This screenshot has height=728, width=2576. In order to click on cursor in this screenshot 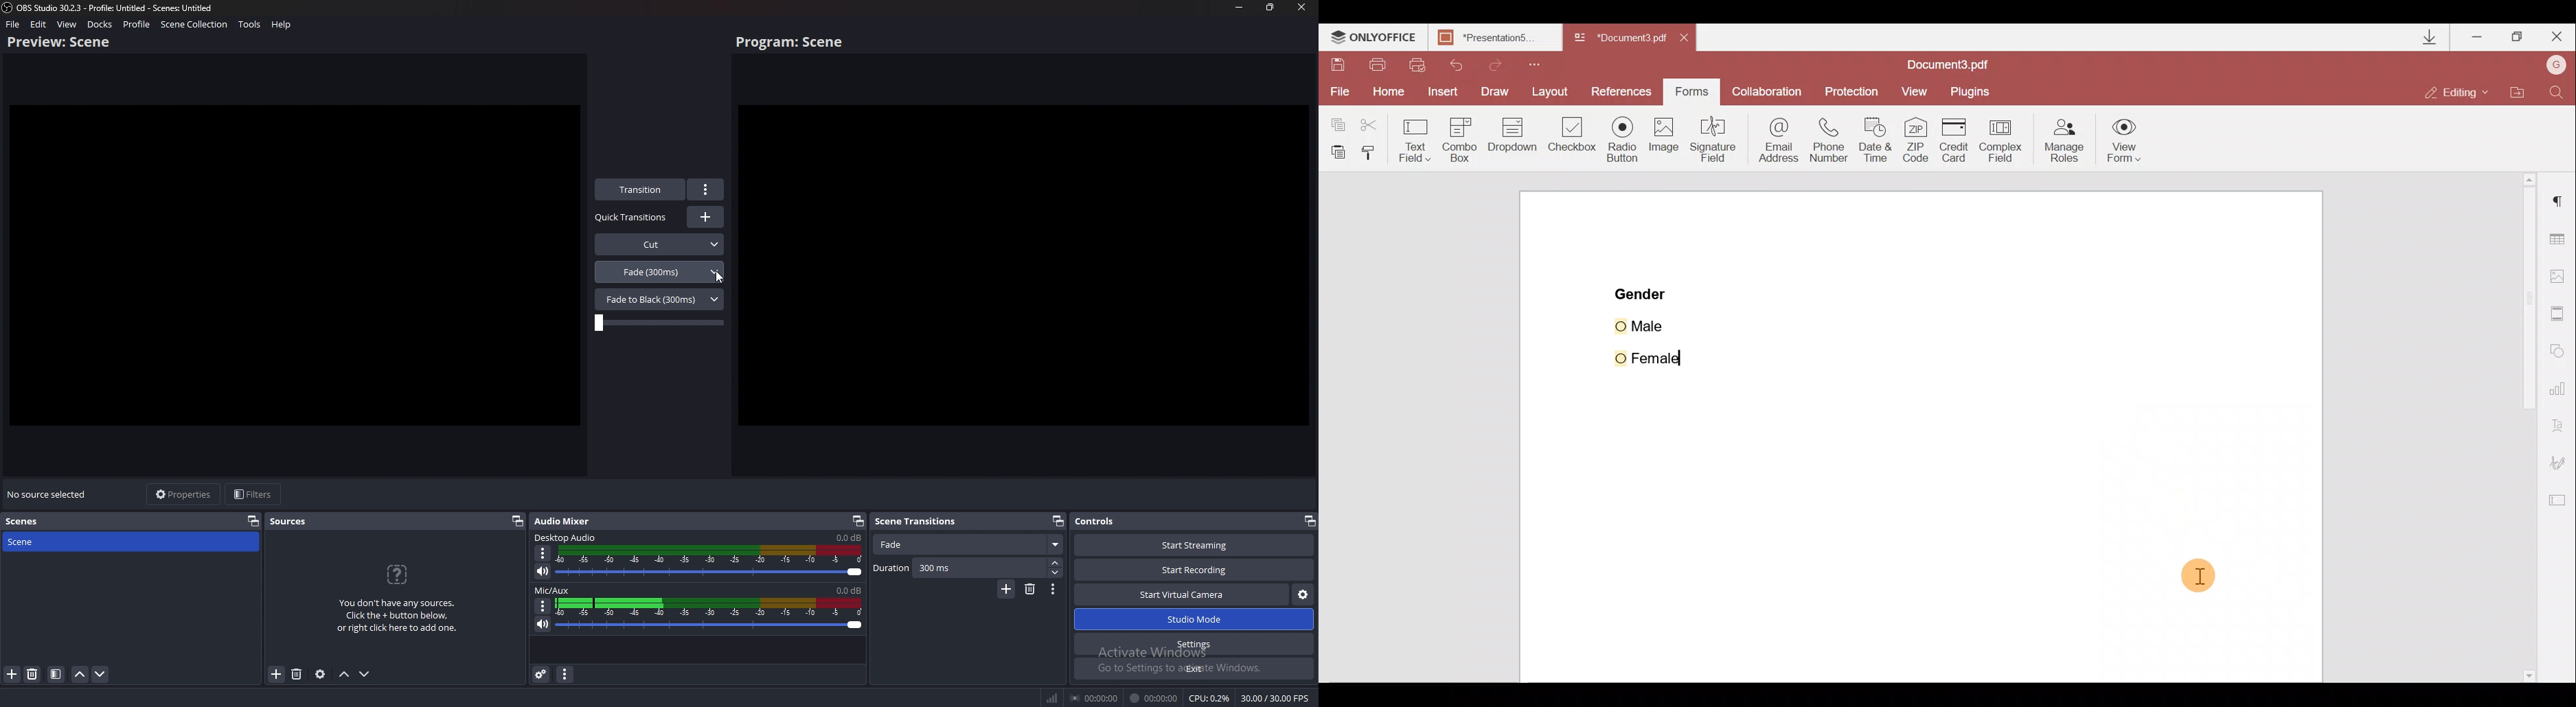, I will do `click(718, 278)`.